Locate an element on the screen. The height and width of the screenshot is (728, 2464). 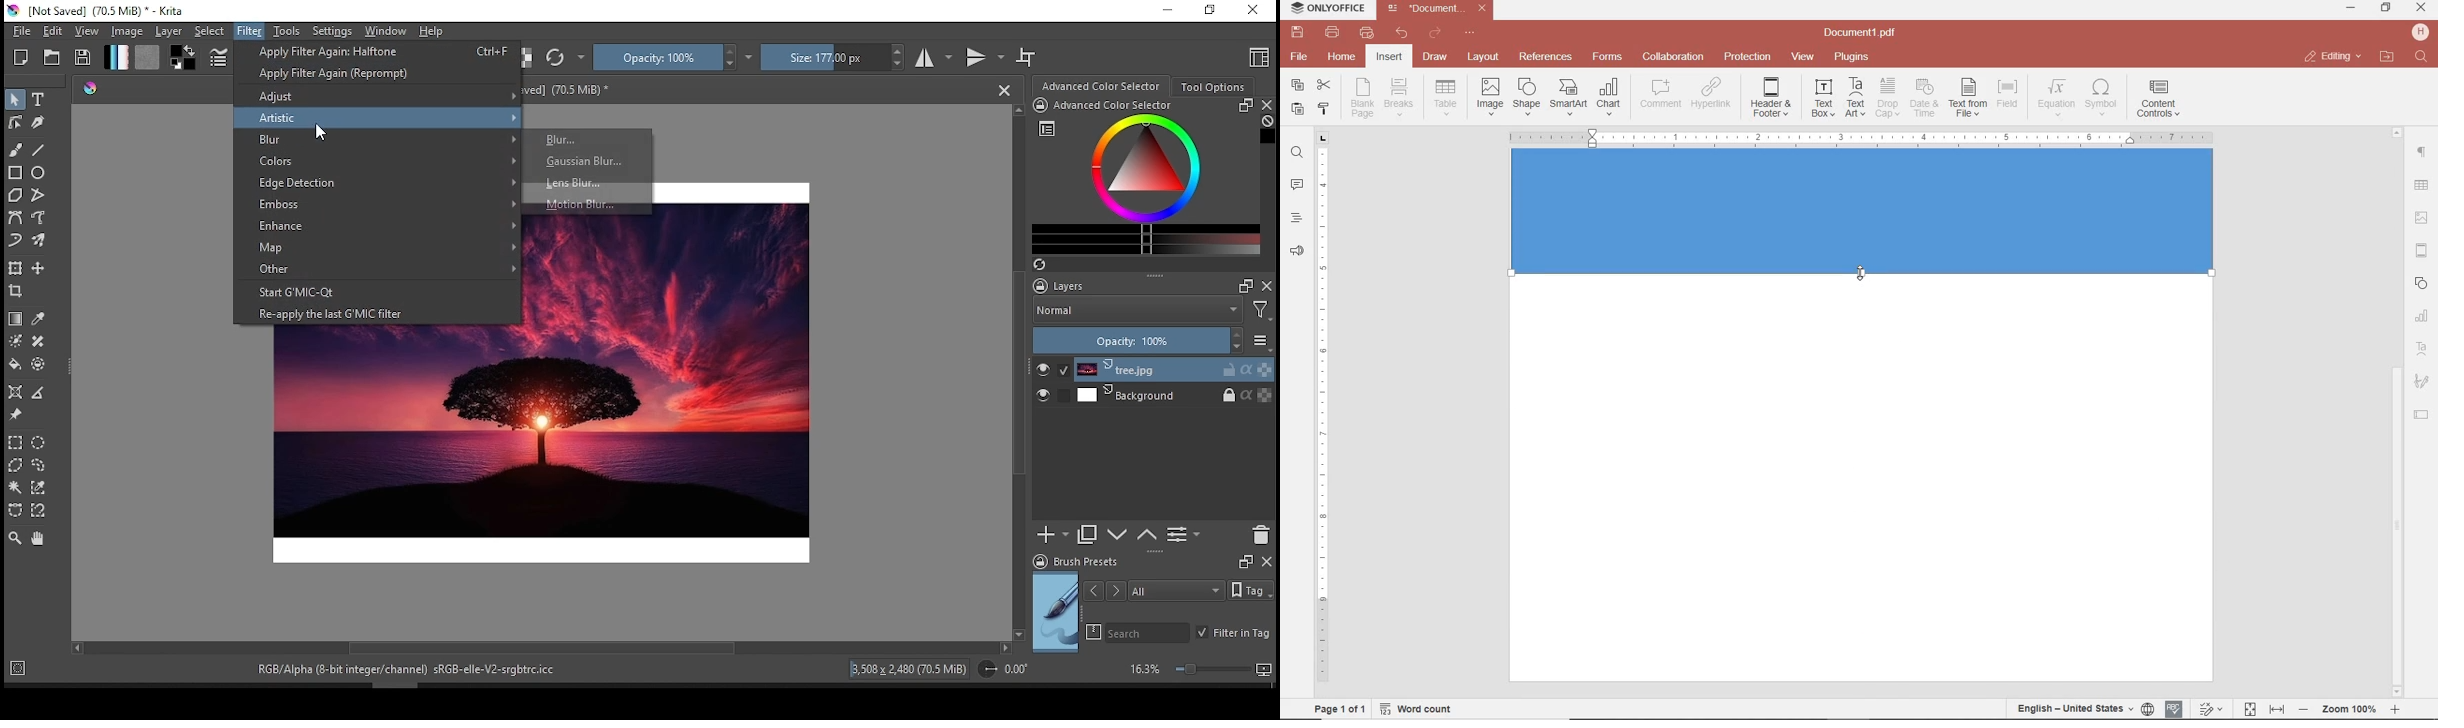
ellipse tool is located at coordinates (44, 173).